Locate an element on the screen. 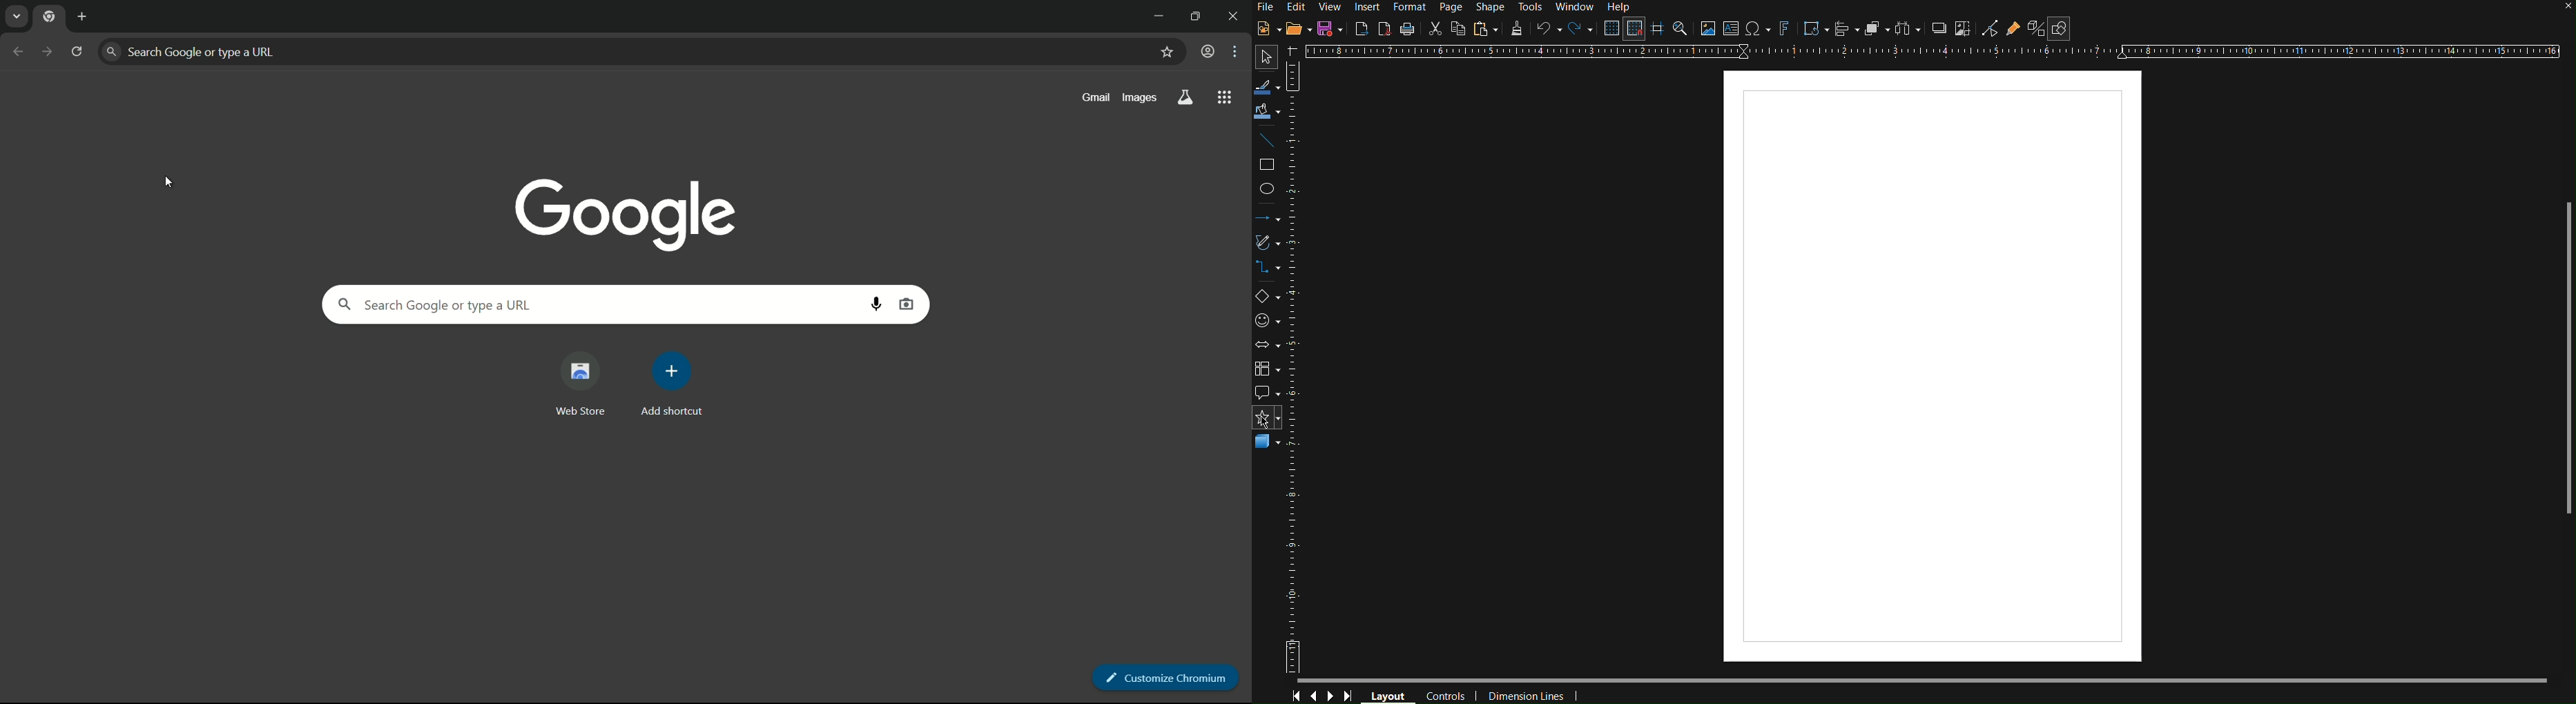 This screenshot has height=728, width=2576. Toggle Extrusion is located at coordinates (2037, 28).